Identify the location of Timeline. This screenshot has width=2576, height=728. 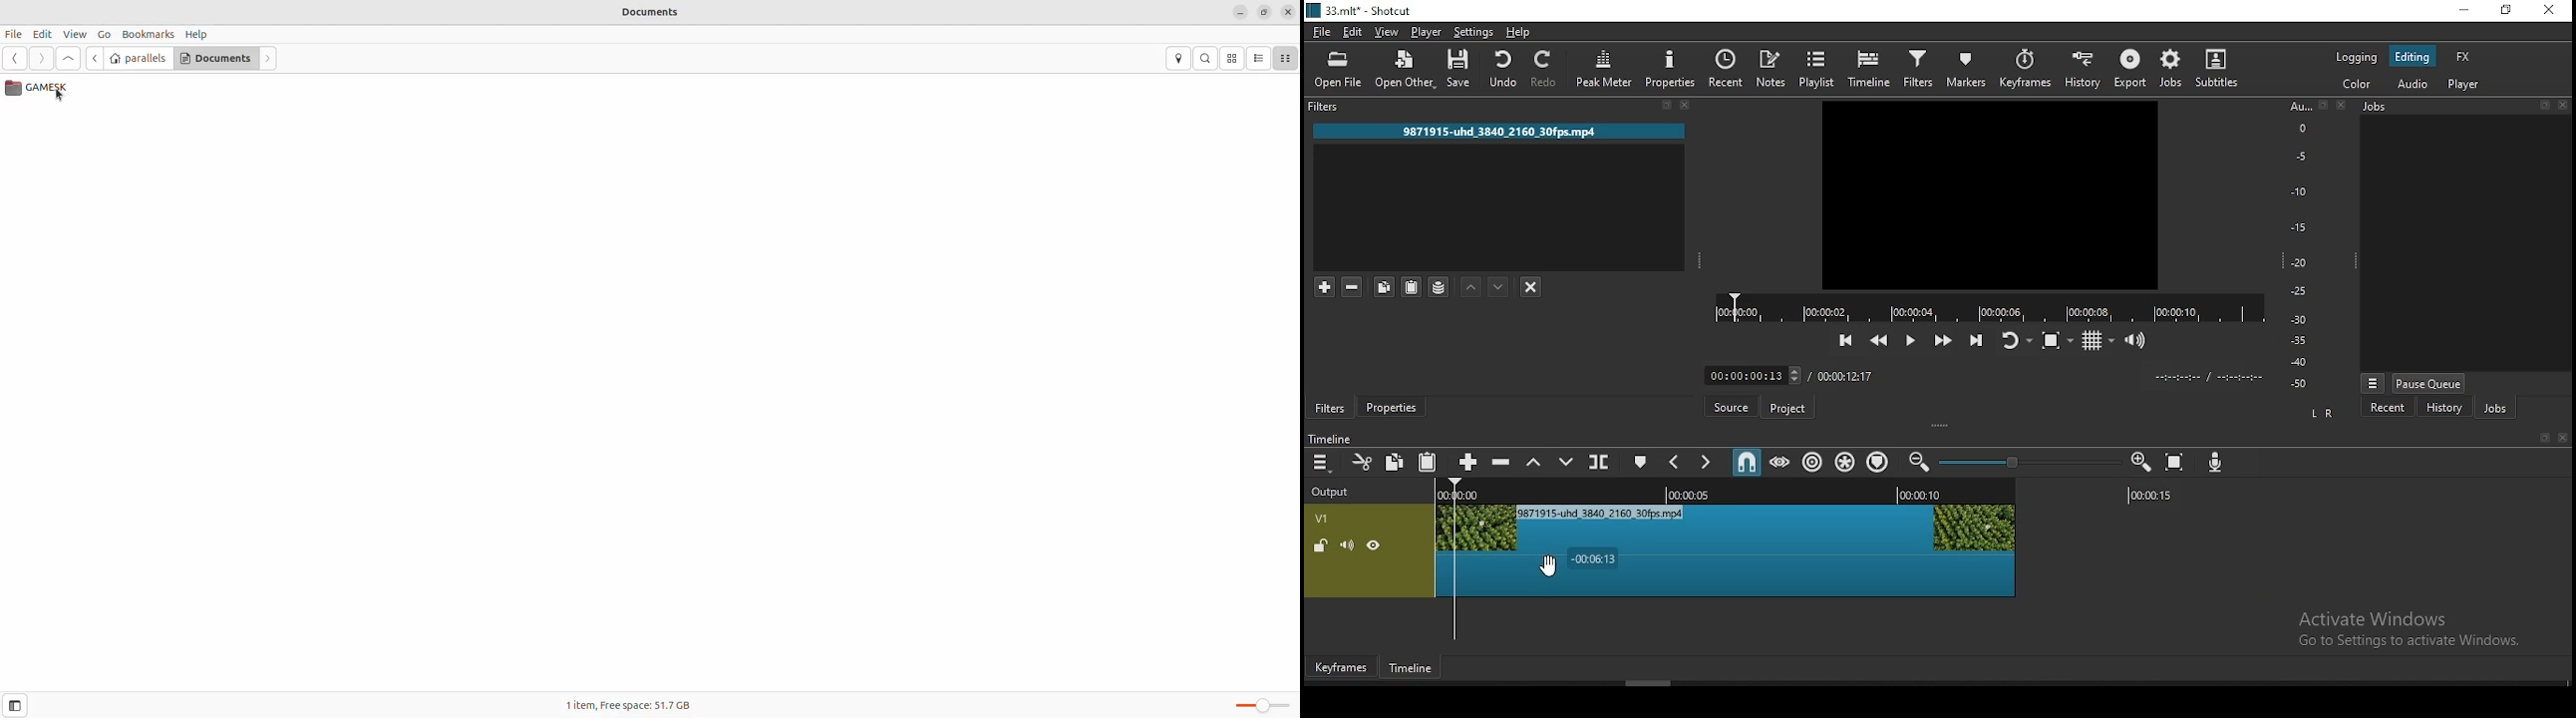
(1410, 668).